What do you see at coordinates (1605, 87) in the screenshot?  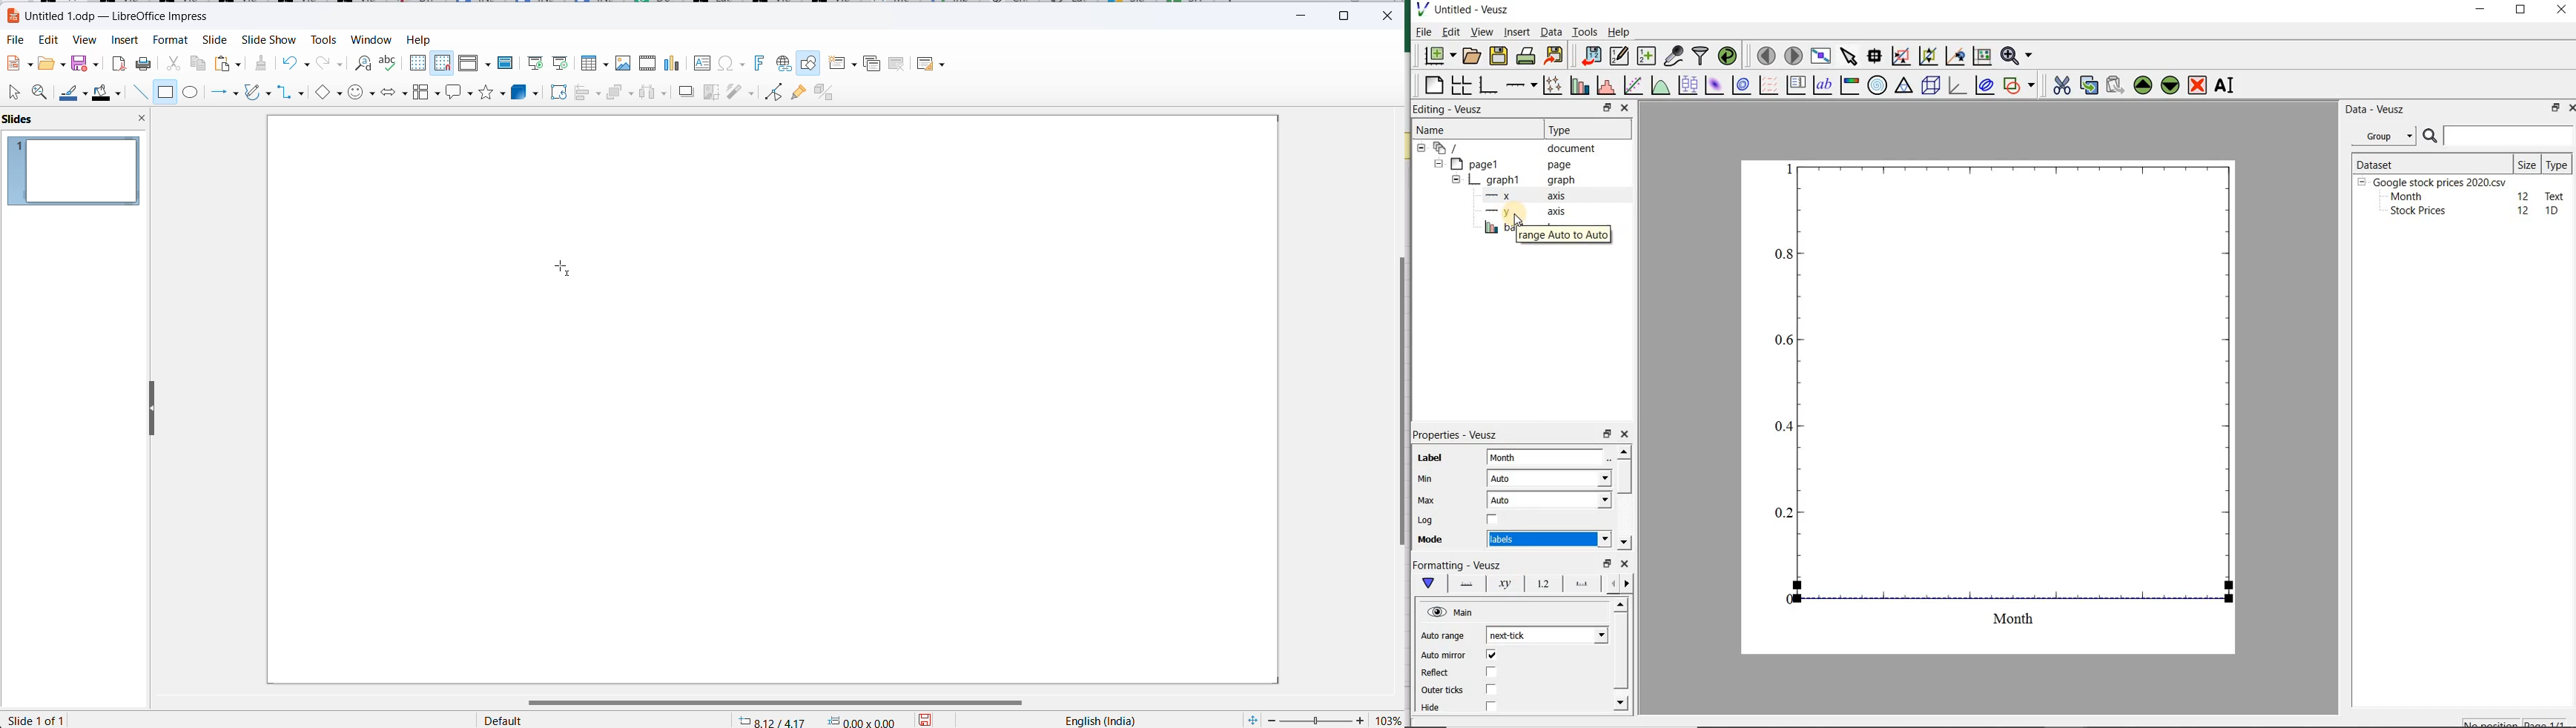 I see `histogram of a dataset` at bounding box center [1605, 87].